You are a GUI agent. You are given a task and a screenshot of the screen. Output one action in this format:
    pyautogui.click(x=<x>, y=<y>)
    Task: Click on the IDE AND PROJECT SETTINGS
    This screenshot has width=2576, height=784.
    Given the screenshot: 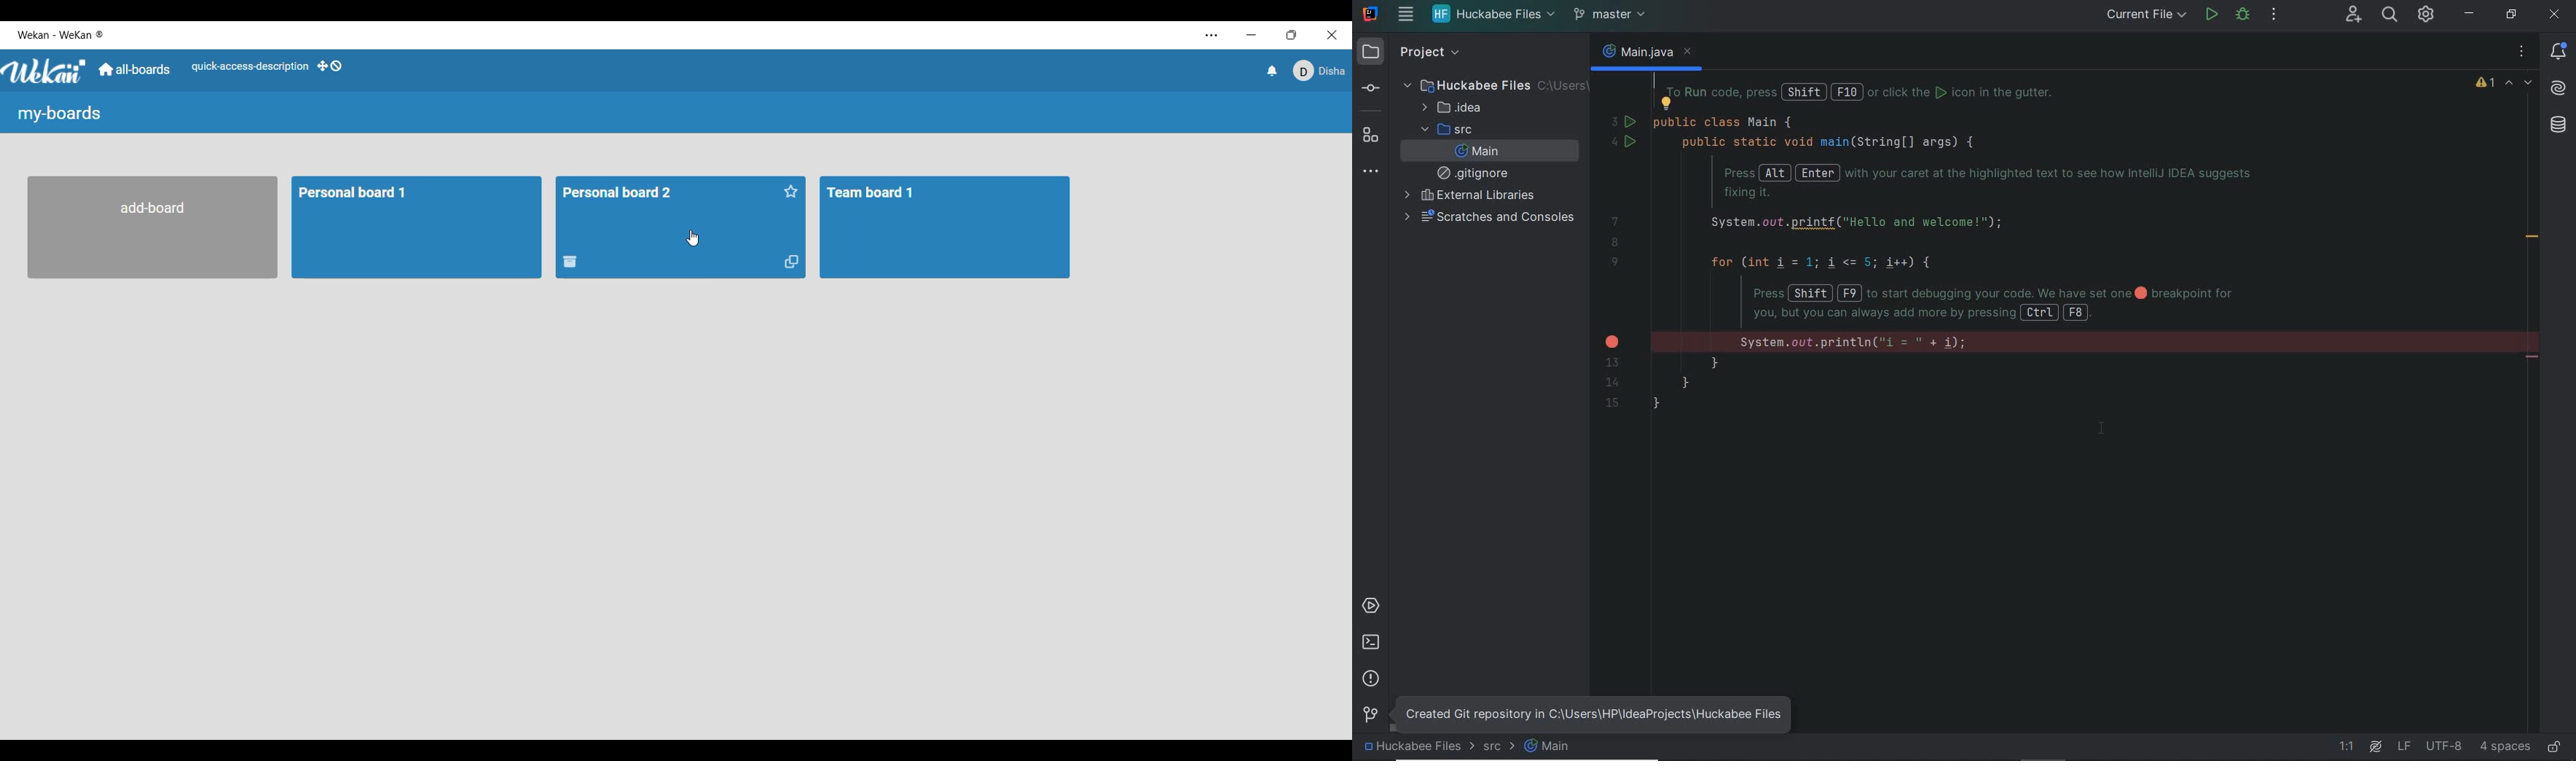 What is the action you would take?
    pyautogui.click(x=2427, y=15)
    